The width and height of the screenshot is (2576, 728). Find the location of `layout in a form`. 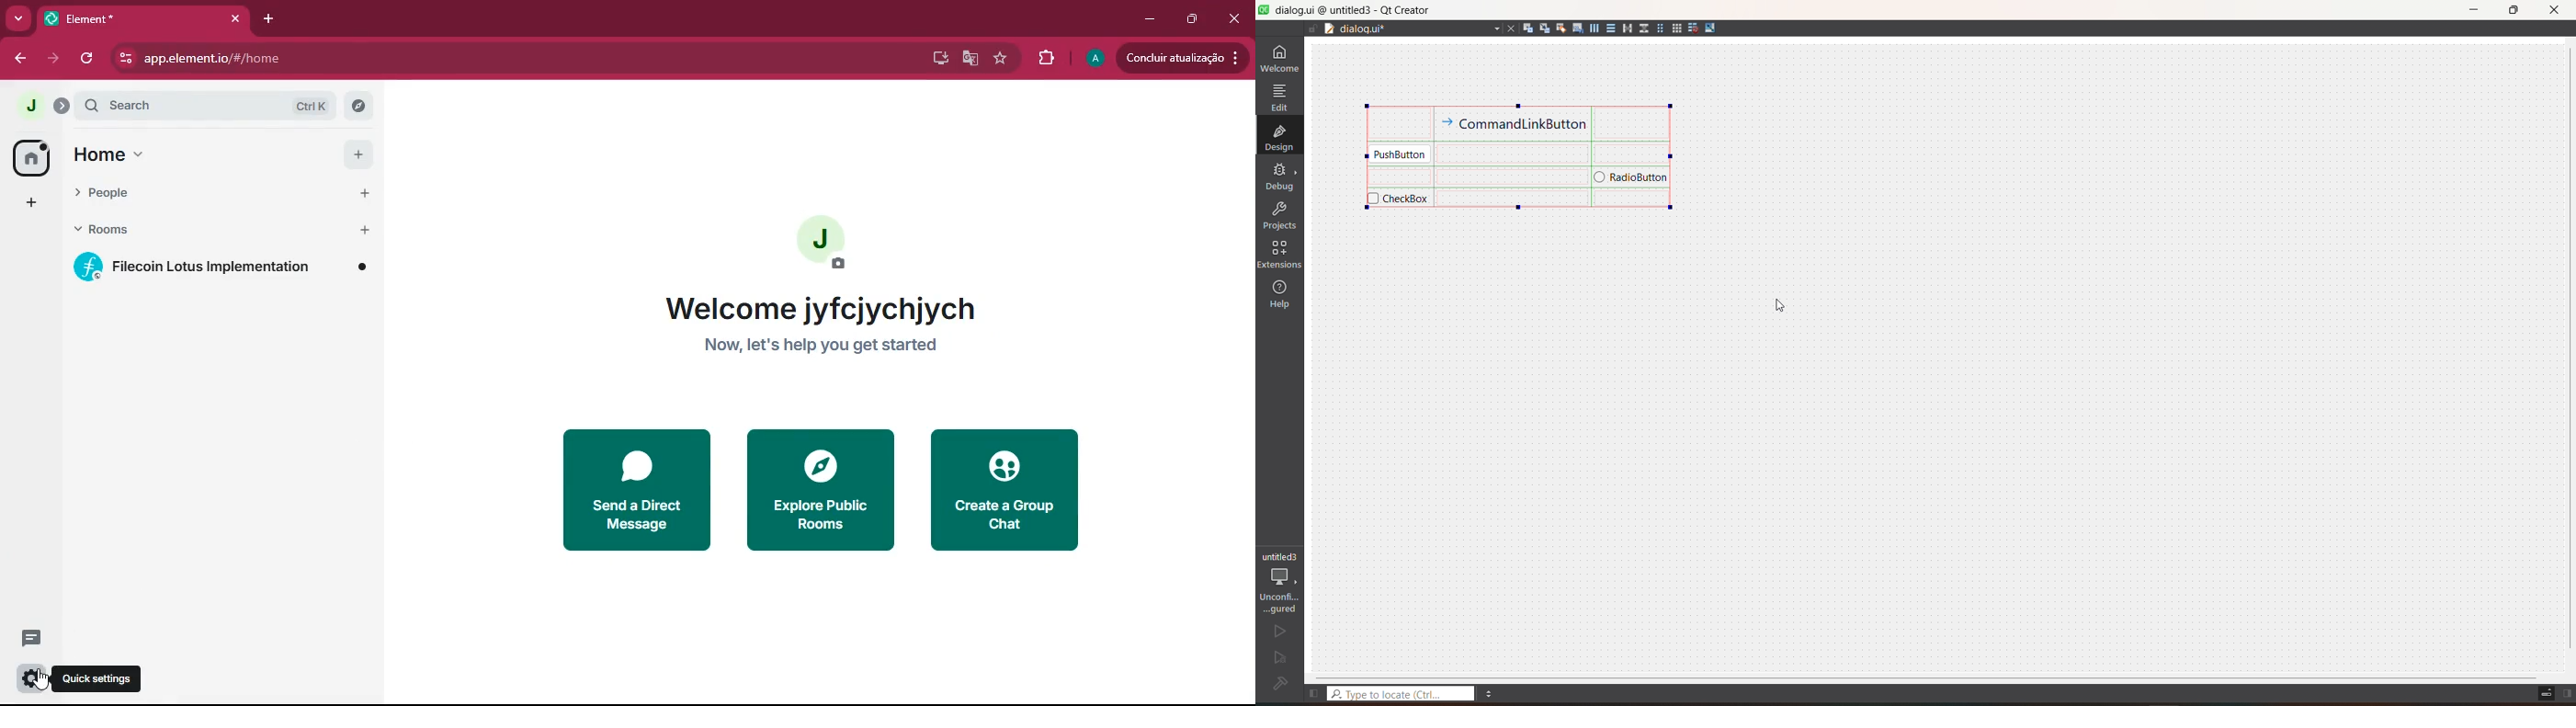

layout in a form is located at coordinates (1660, 29).